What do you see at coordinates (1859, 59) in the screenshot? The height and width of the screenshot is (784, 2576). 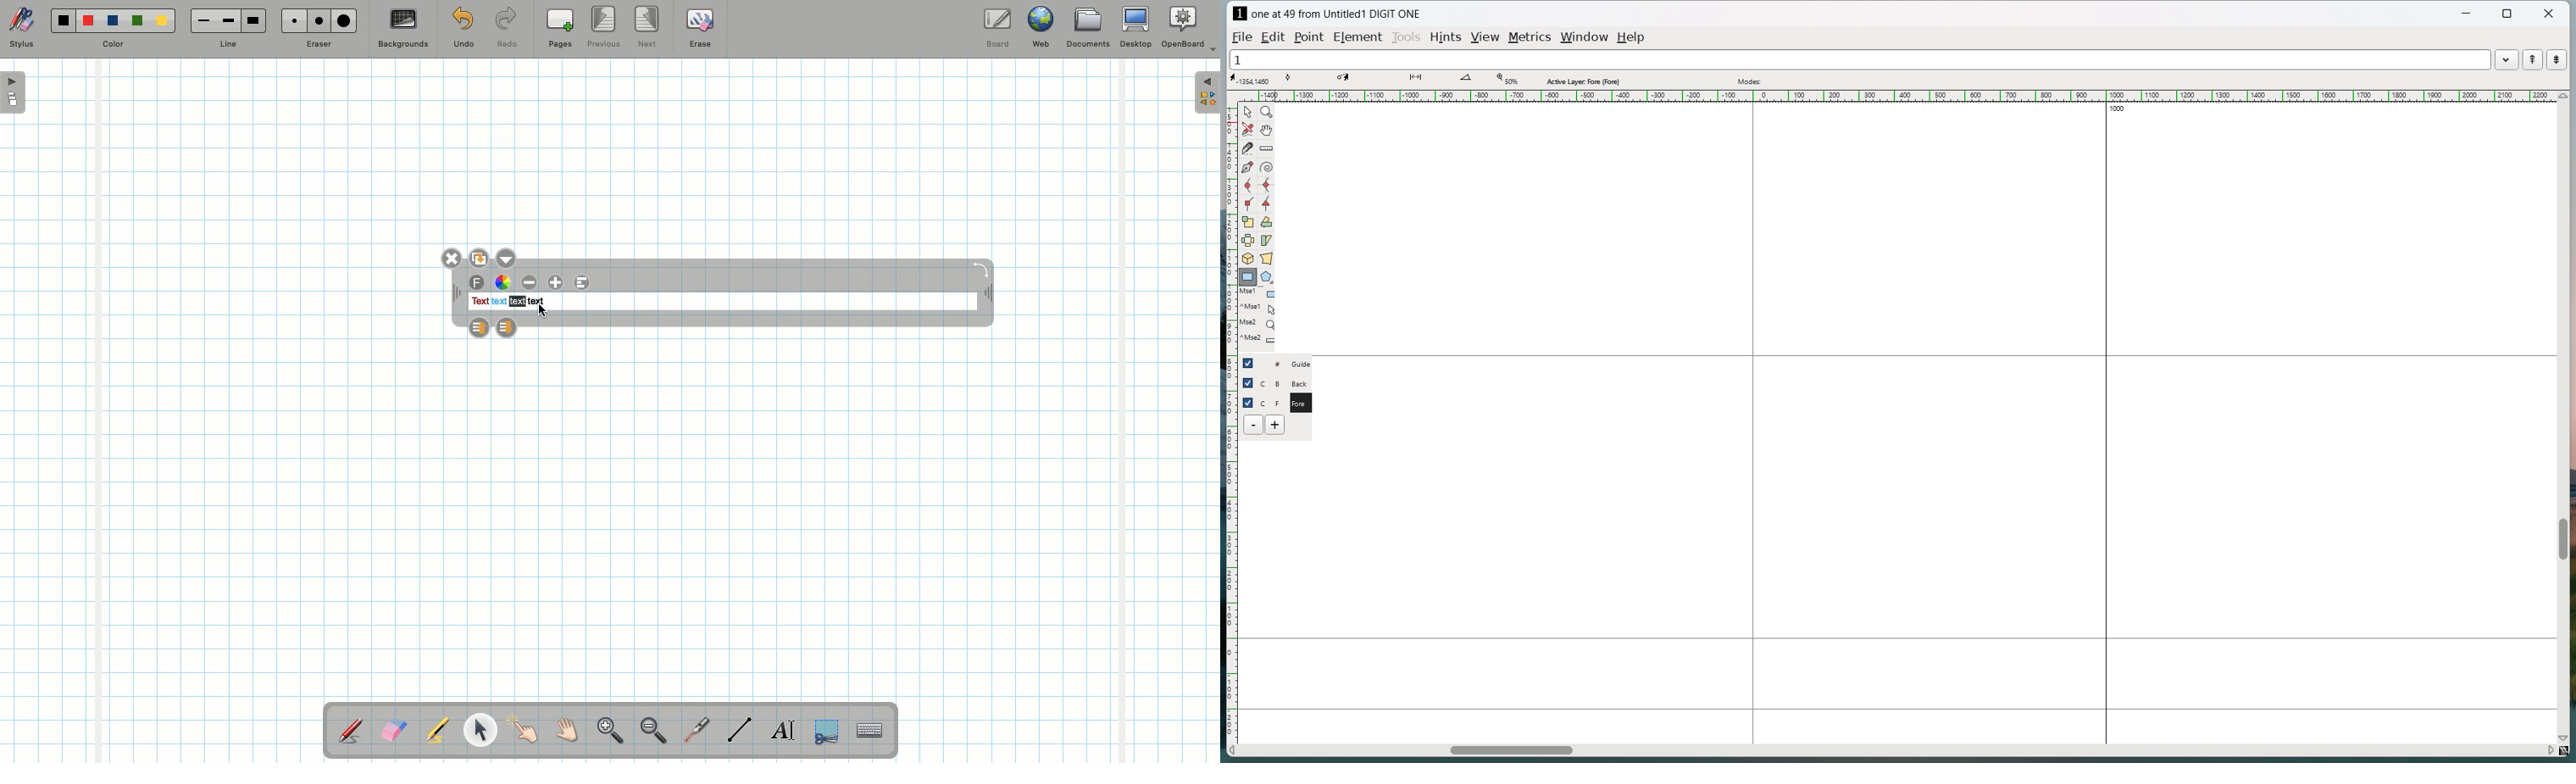 I see `1` at bounding box center [1859, 59].